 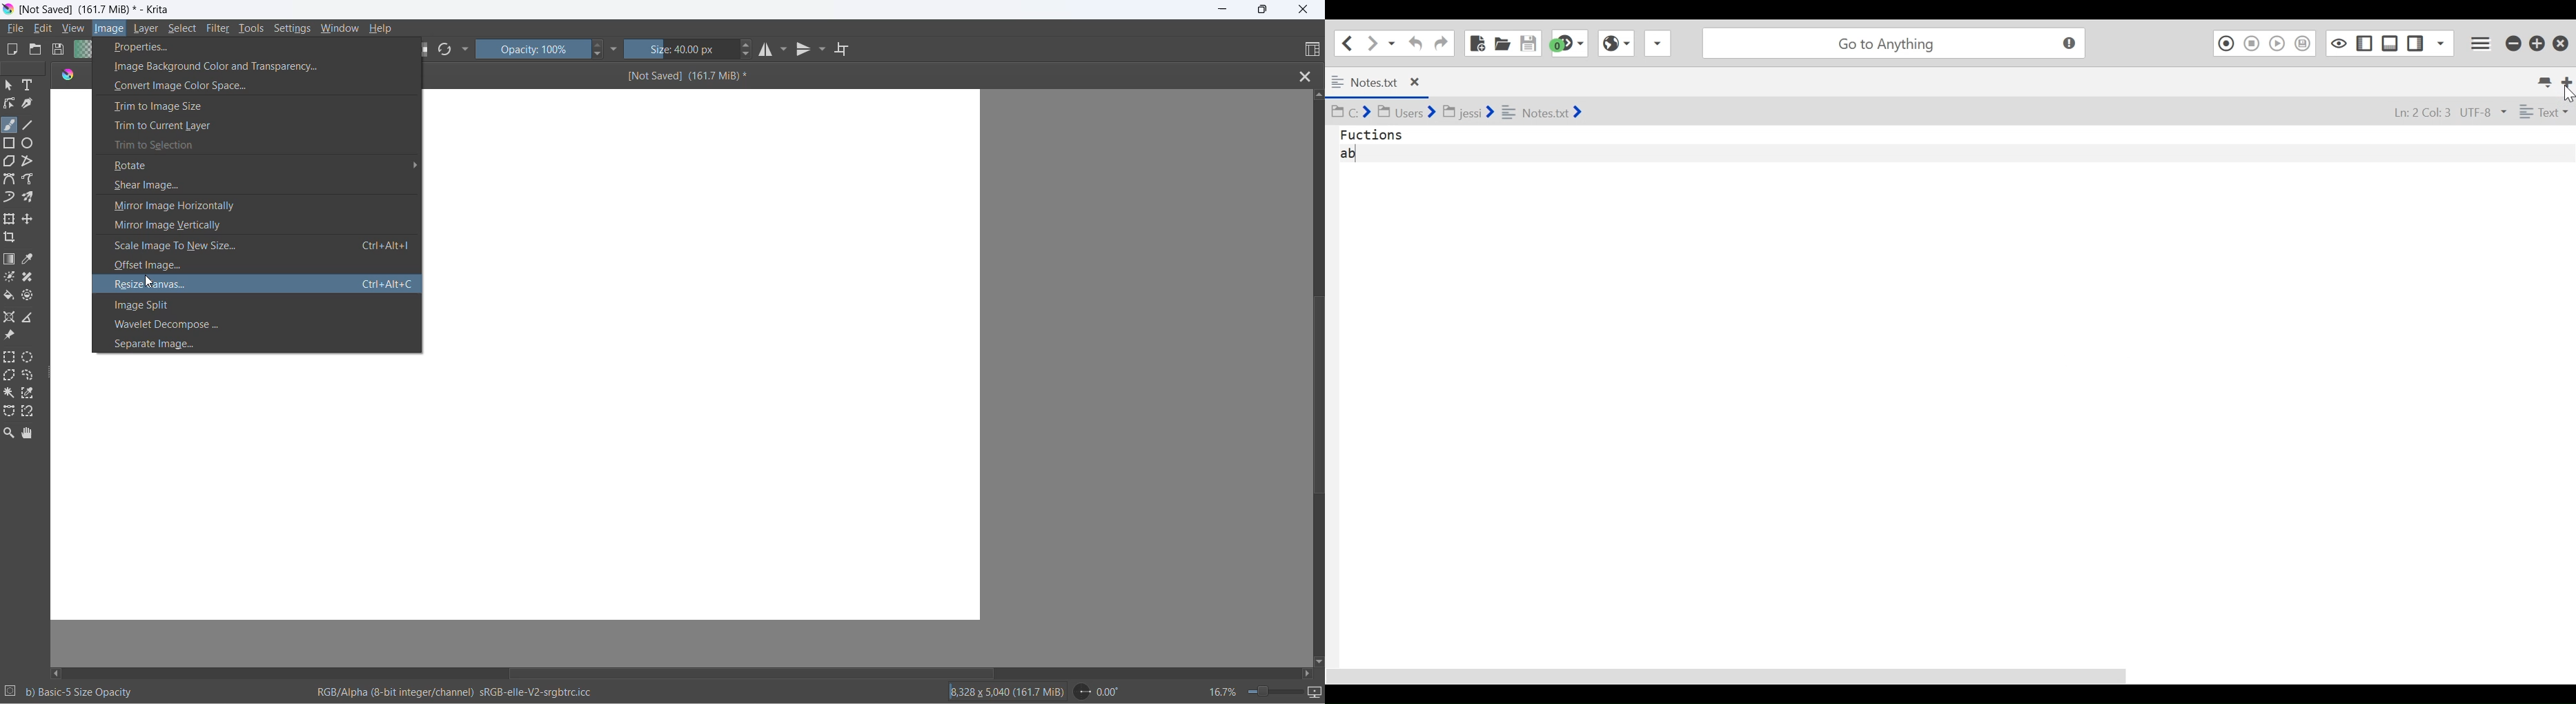 I want to click on increment opacity, so click(x=598, y=46).